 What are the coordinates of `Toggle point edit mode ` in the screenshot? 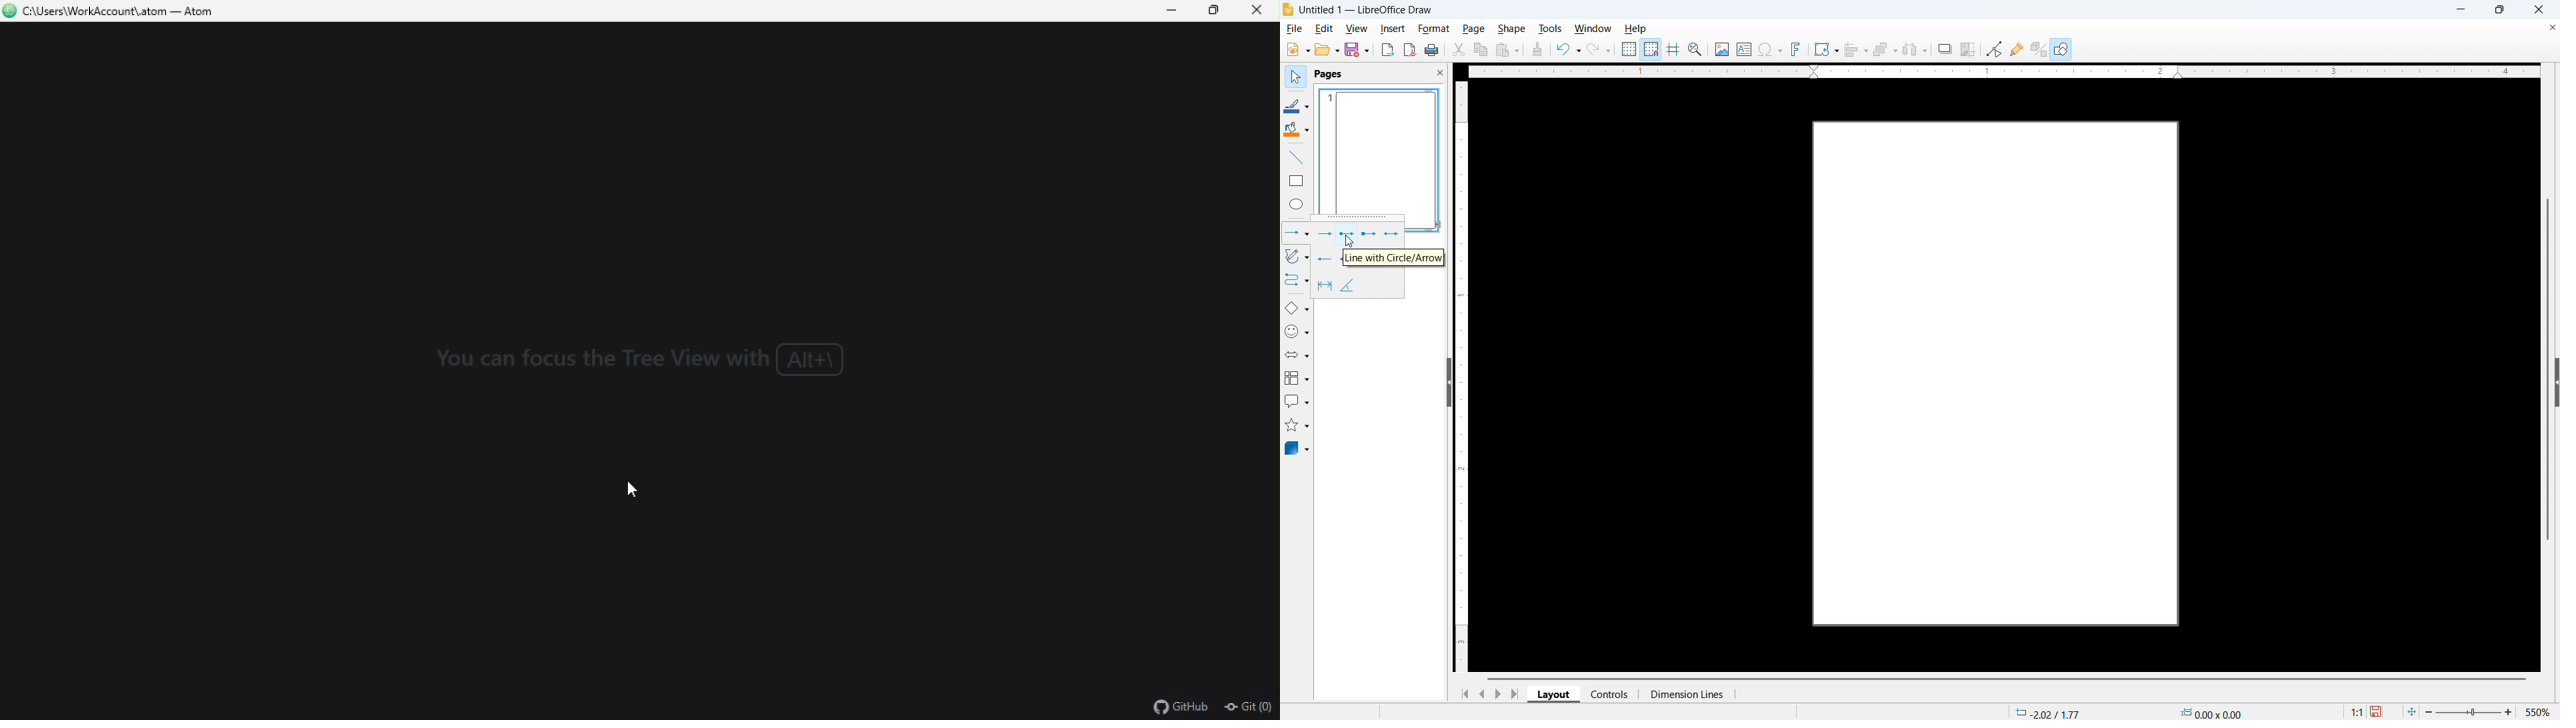 It's located at (1995, 48).